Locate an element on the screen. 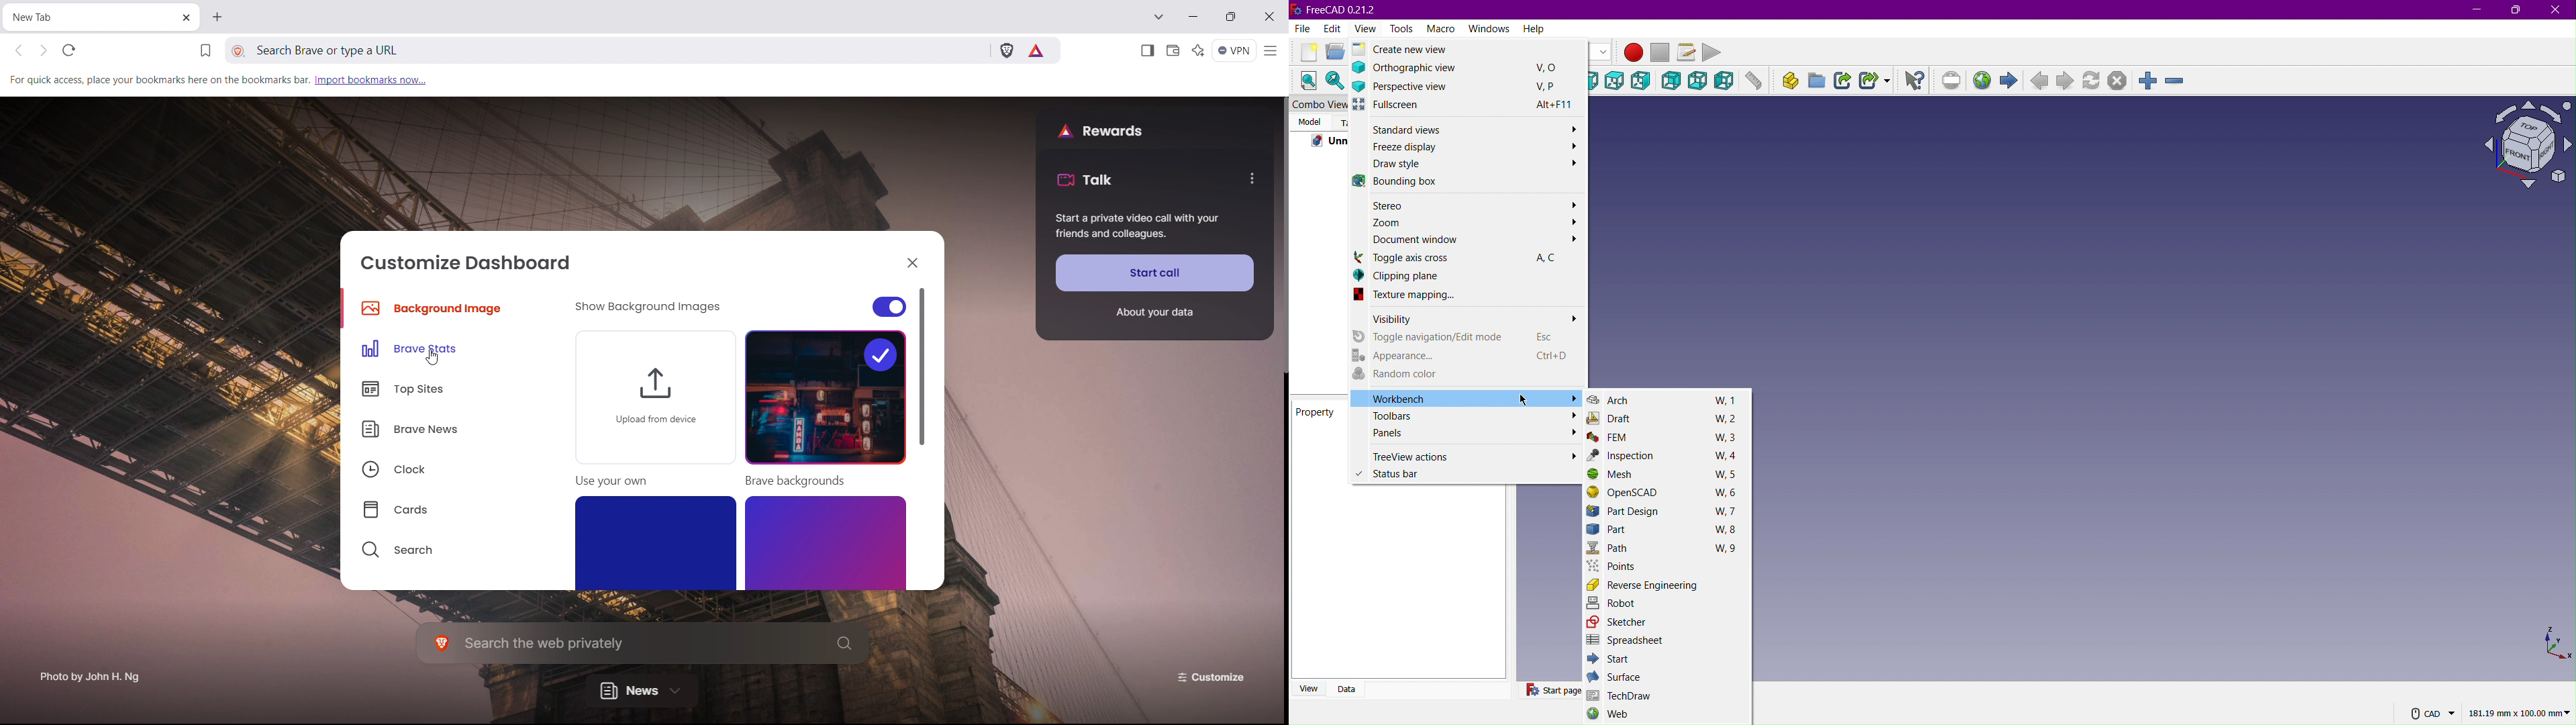 The width and height of the screenshot is (2576, 728). Next page is located at coordinates (2064, 81).